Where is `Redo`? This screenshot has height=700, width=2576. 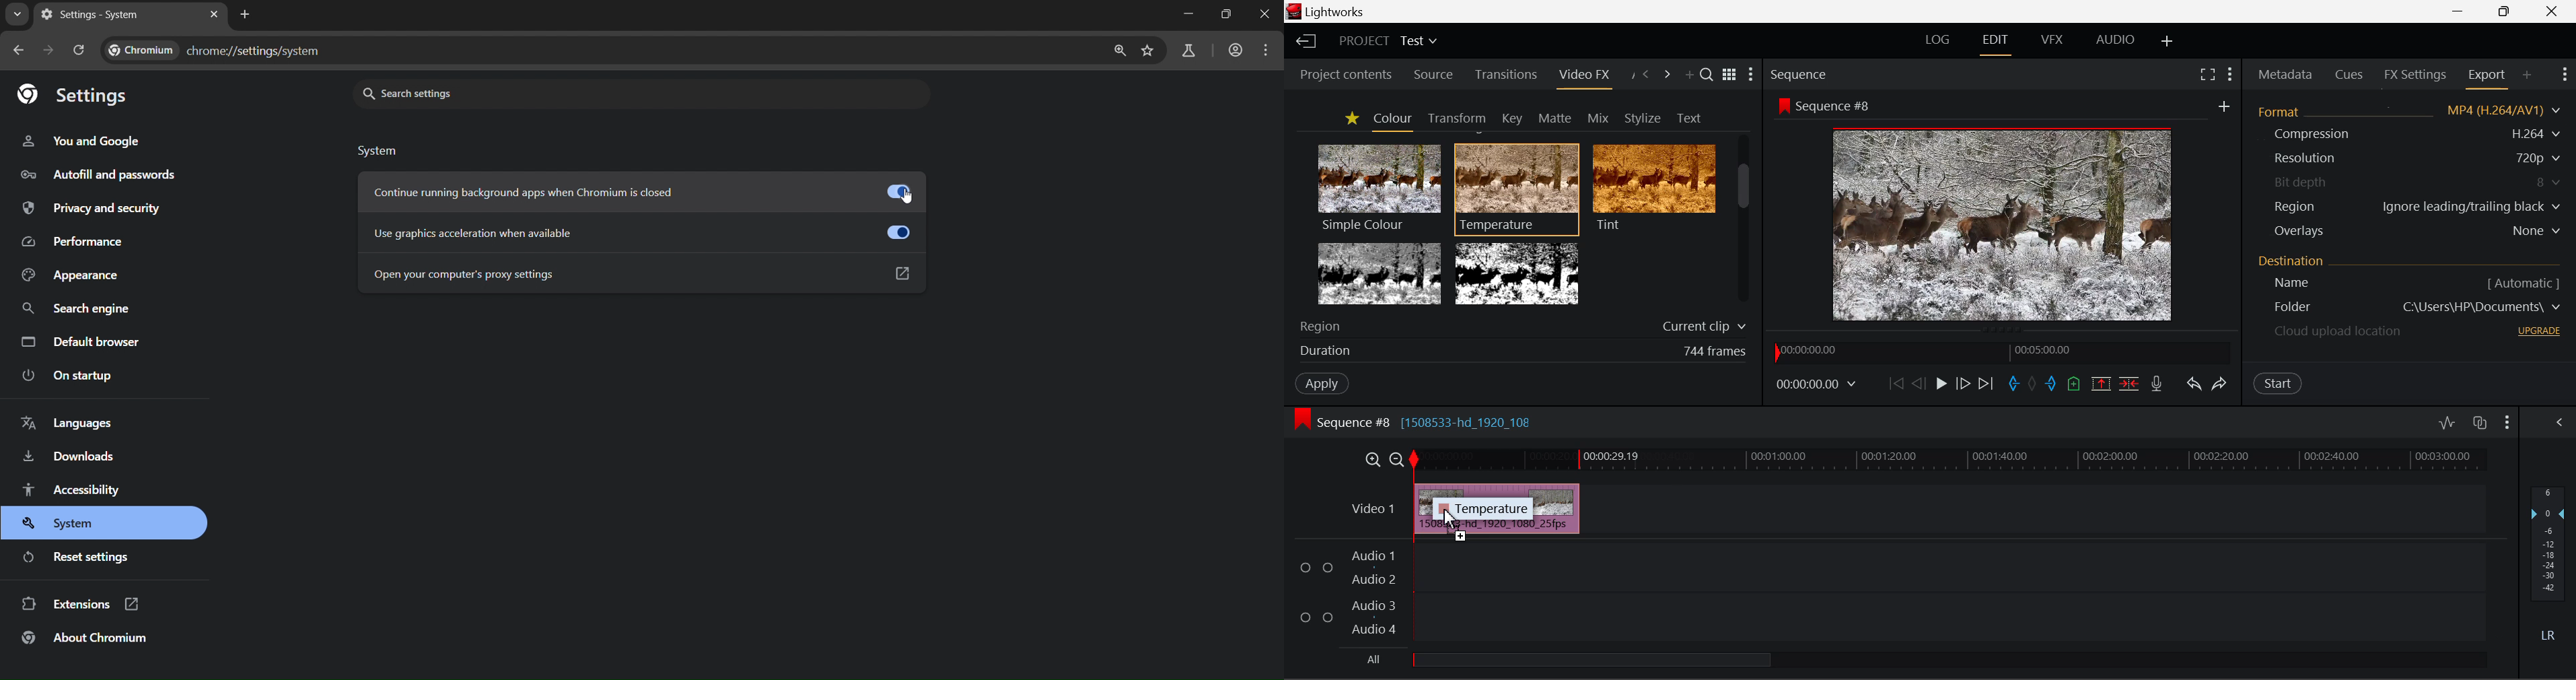
Redo is located at coordinates (2222, 384).